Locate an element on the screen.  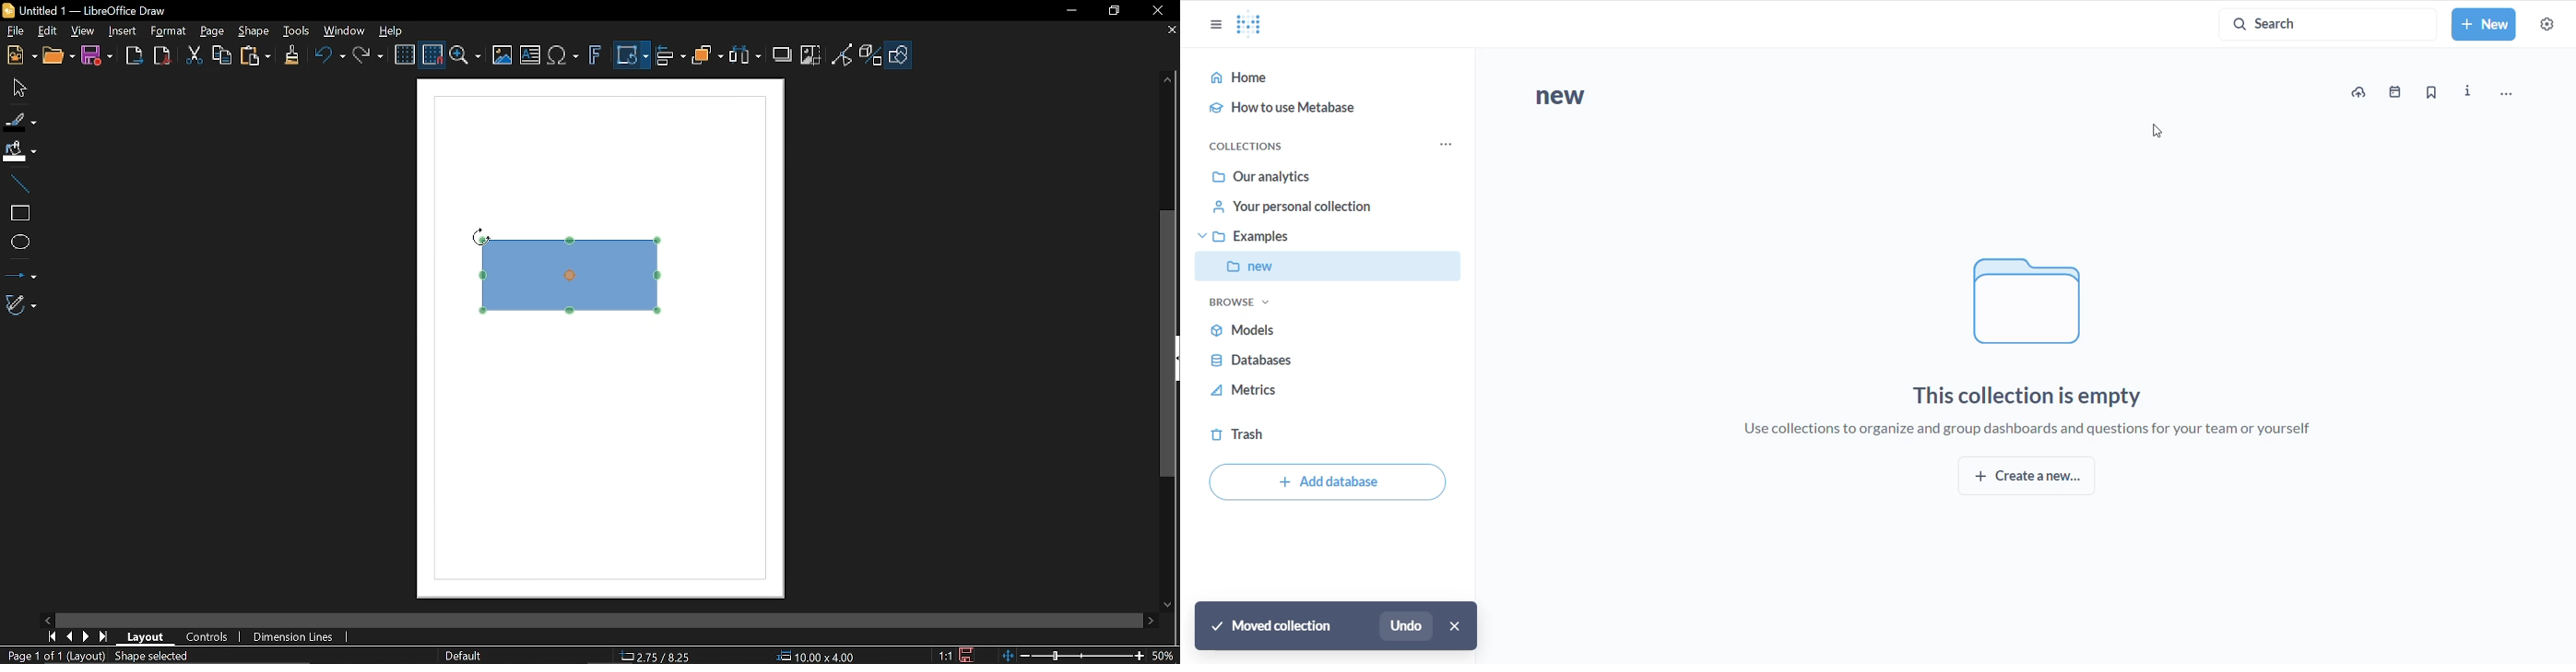
Paste is located at coordinates (254, 57).